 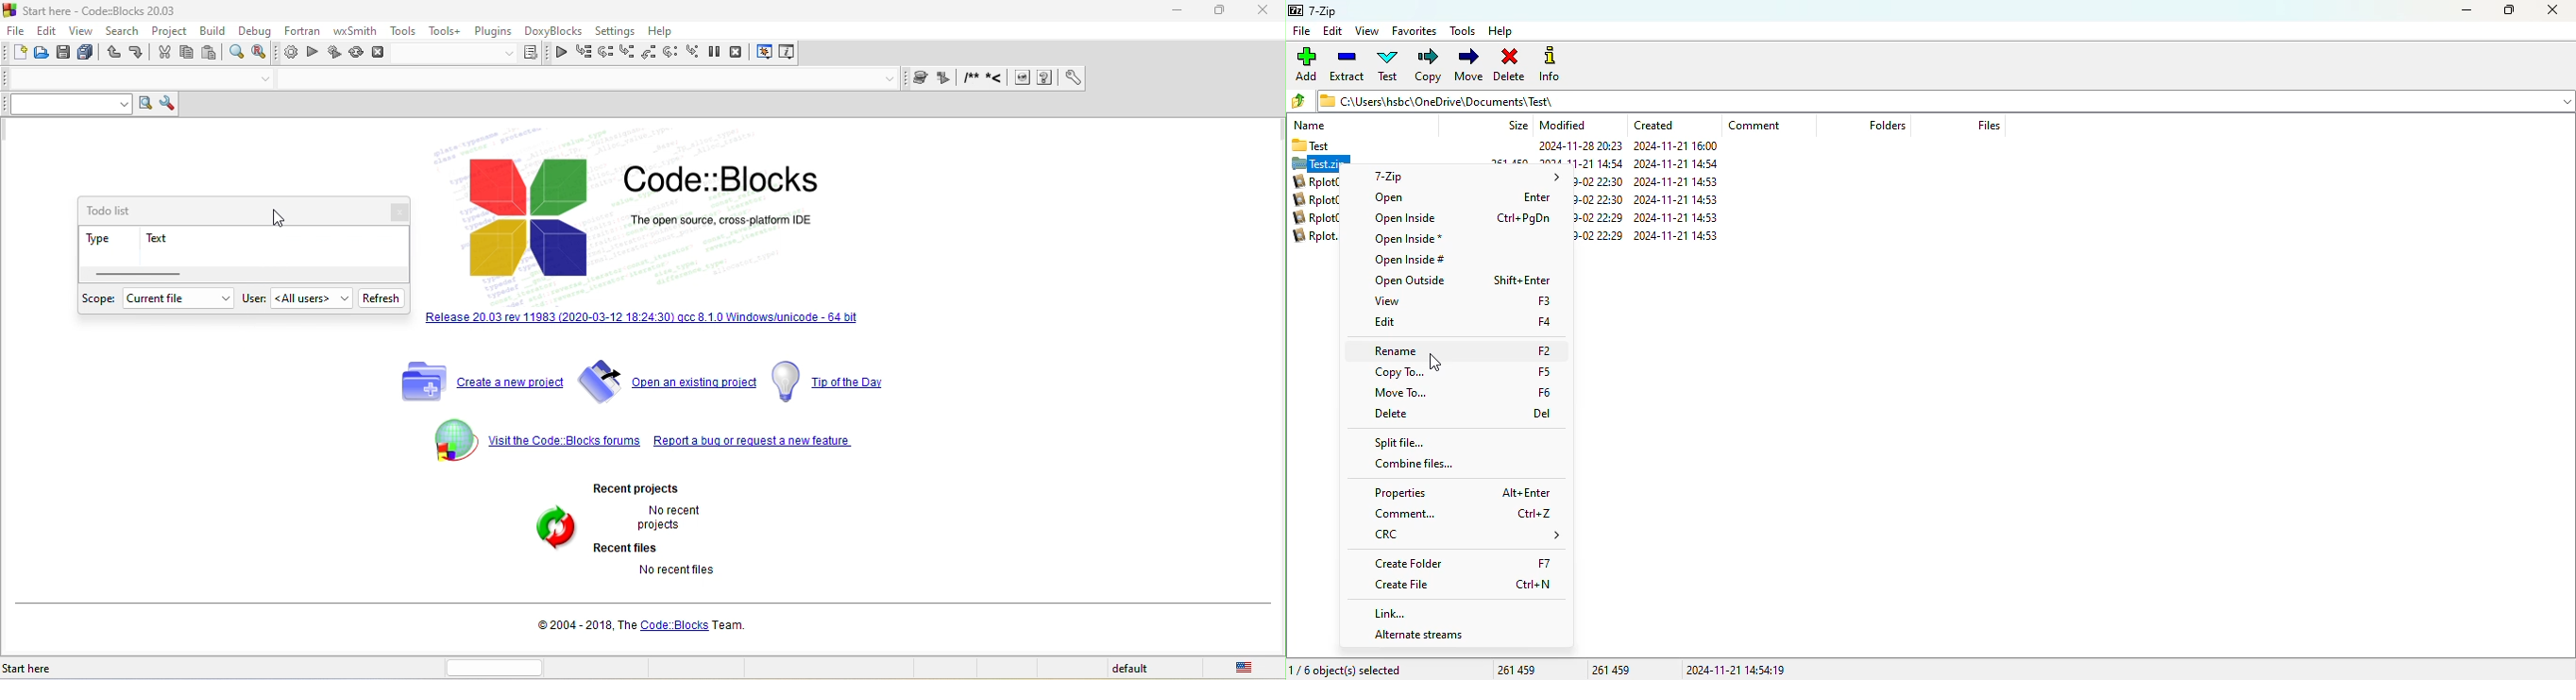 I want to click on help, so click(x=1501, y=31).